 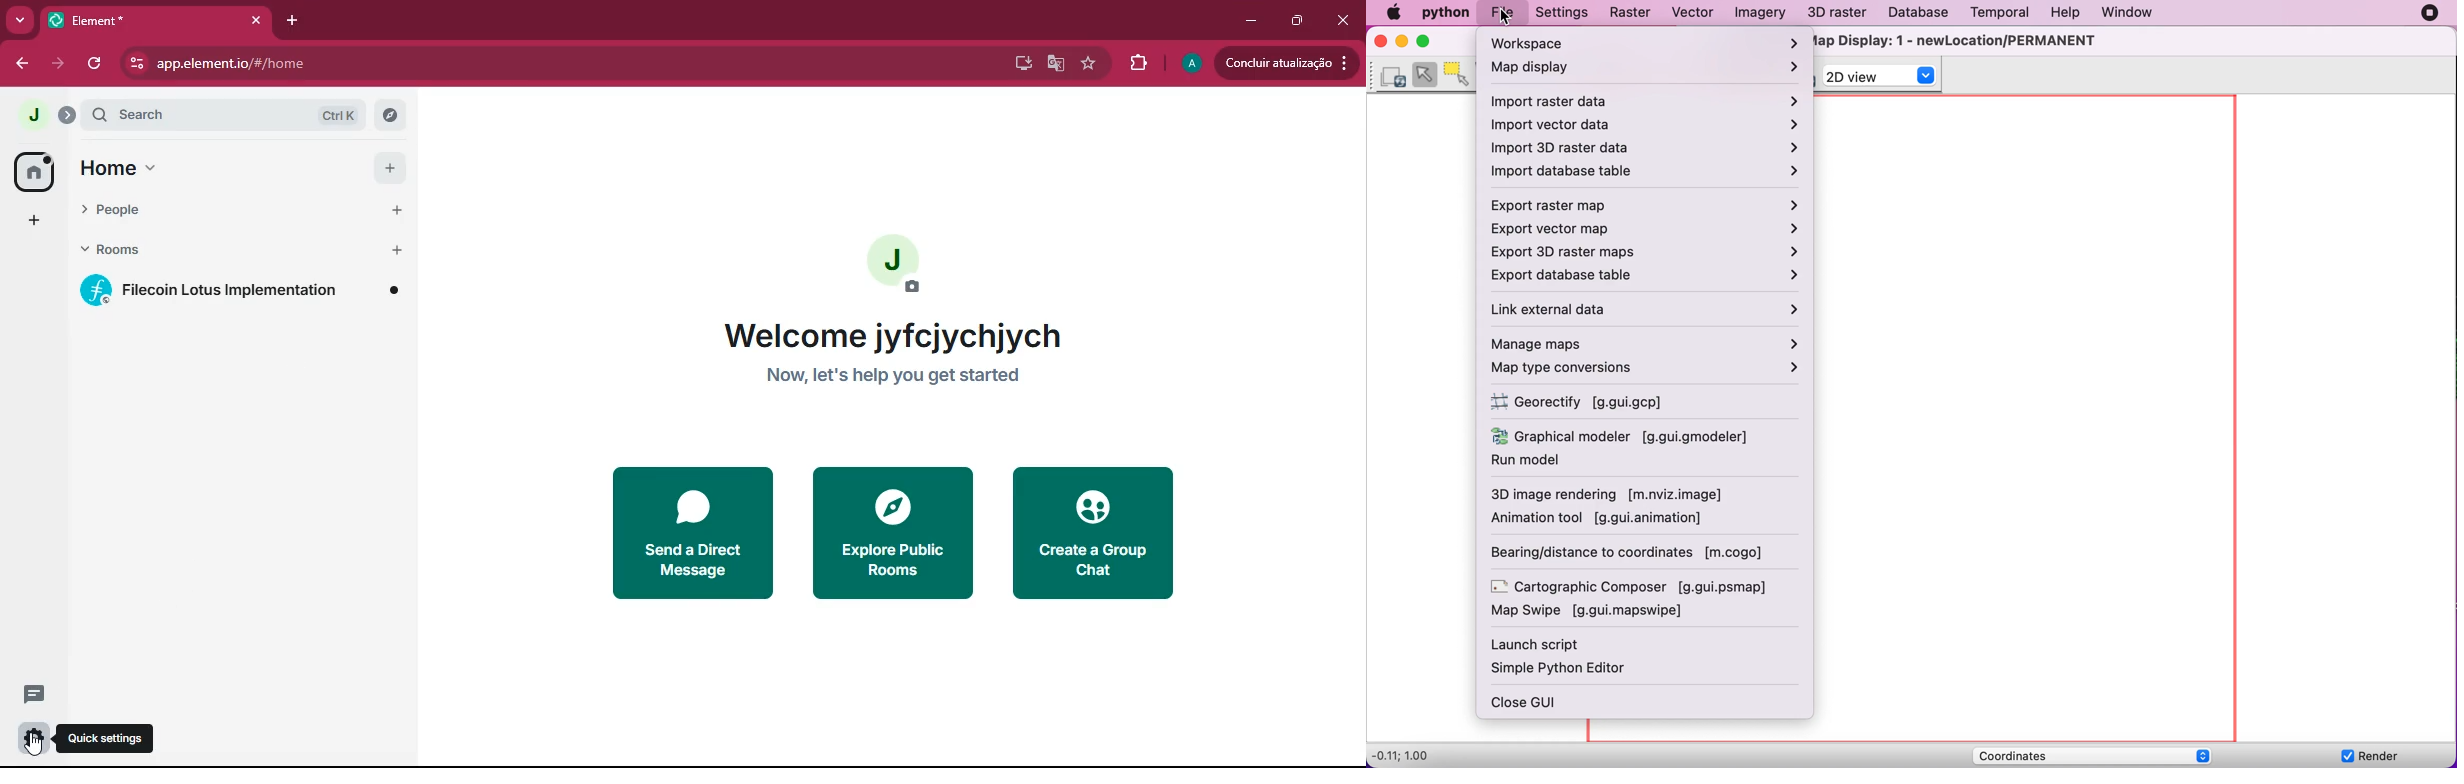 I want to click on close, so click(x=1378, y=41).